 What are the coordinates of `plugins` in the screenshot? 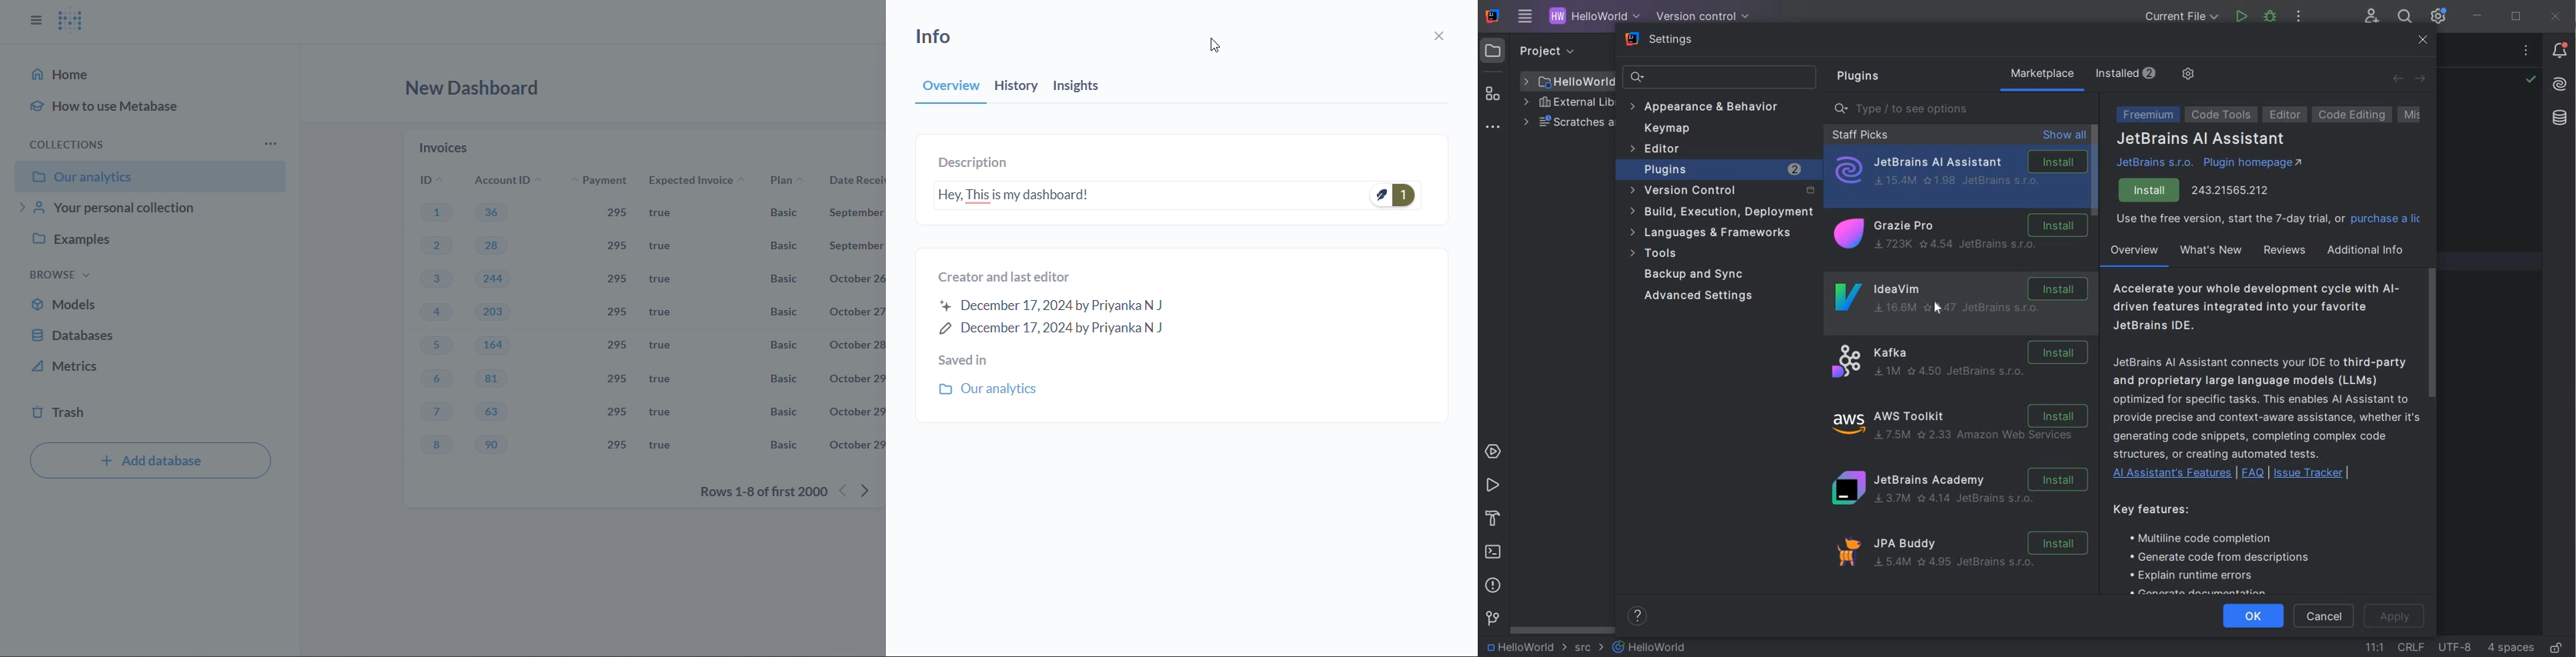 It's located at (1724, 169).